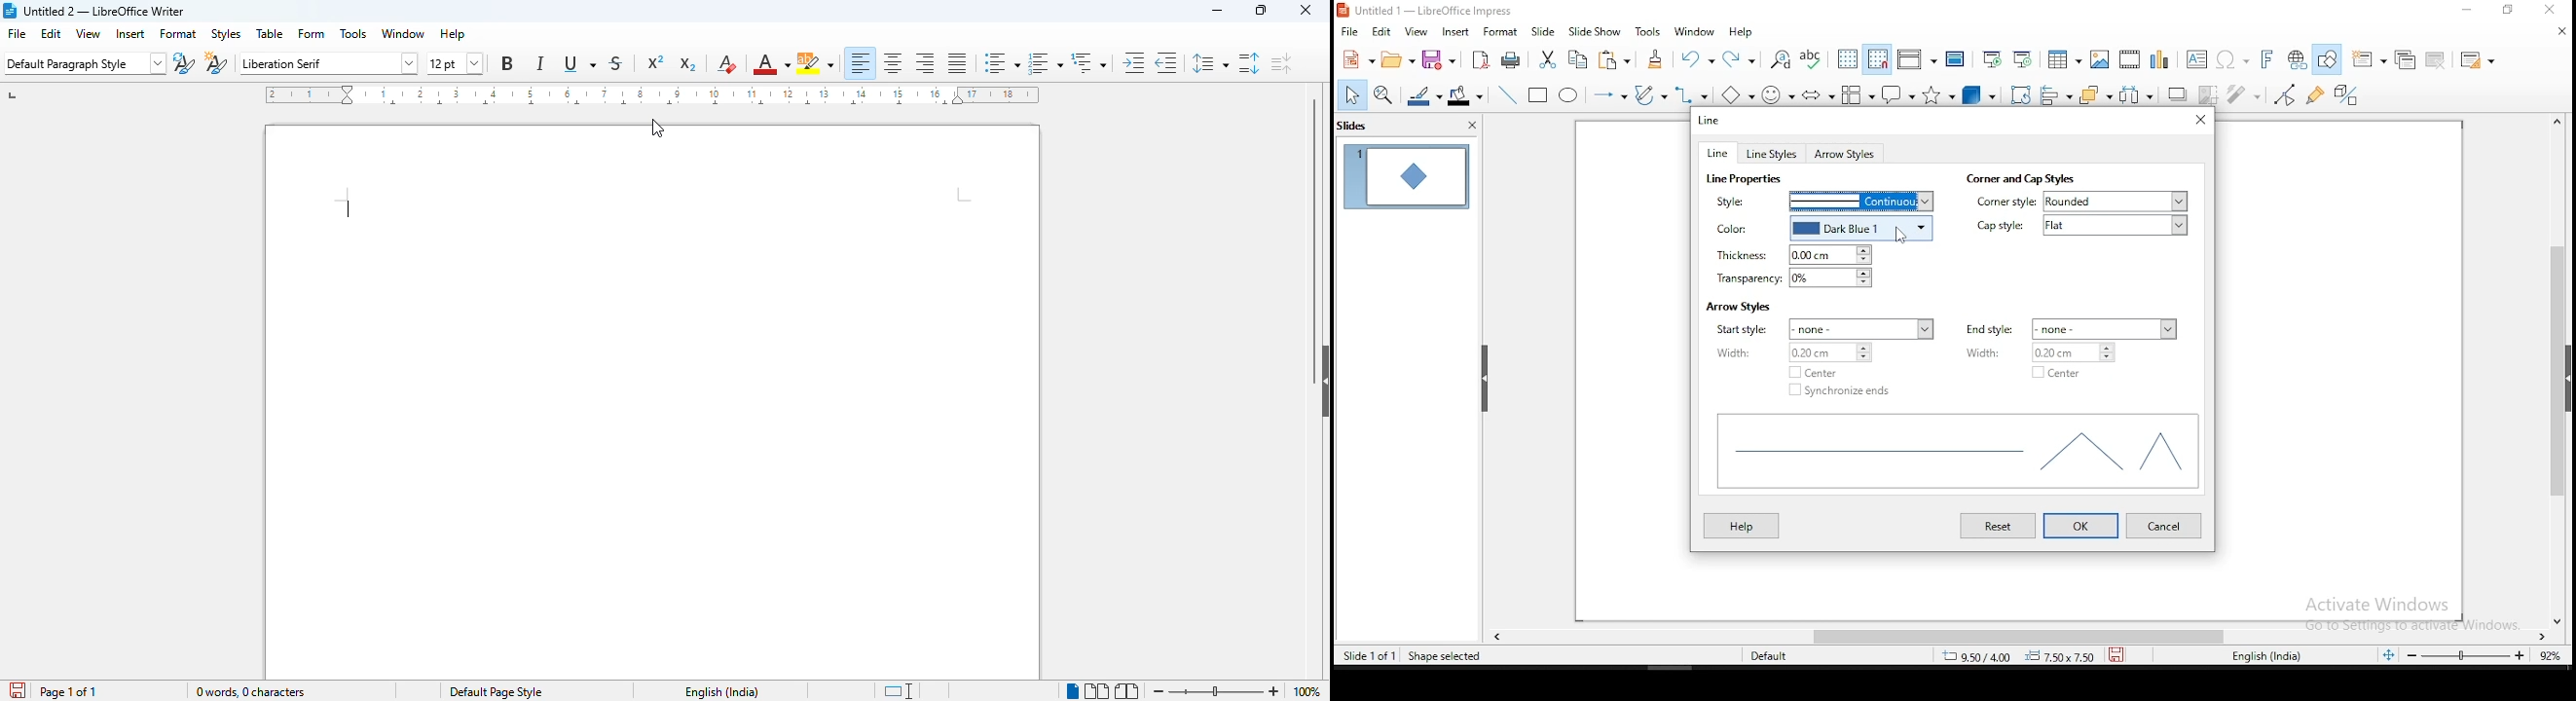 The width and height of the screenshot is (2576, 728). What do you see at coordinates (2316, 95) in the screenshot?
I see `show gluepoint functions` at bounding box center [2316, 95].